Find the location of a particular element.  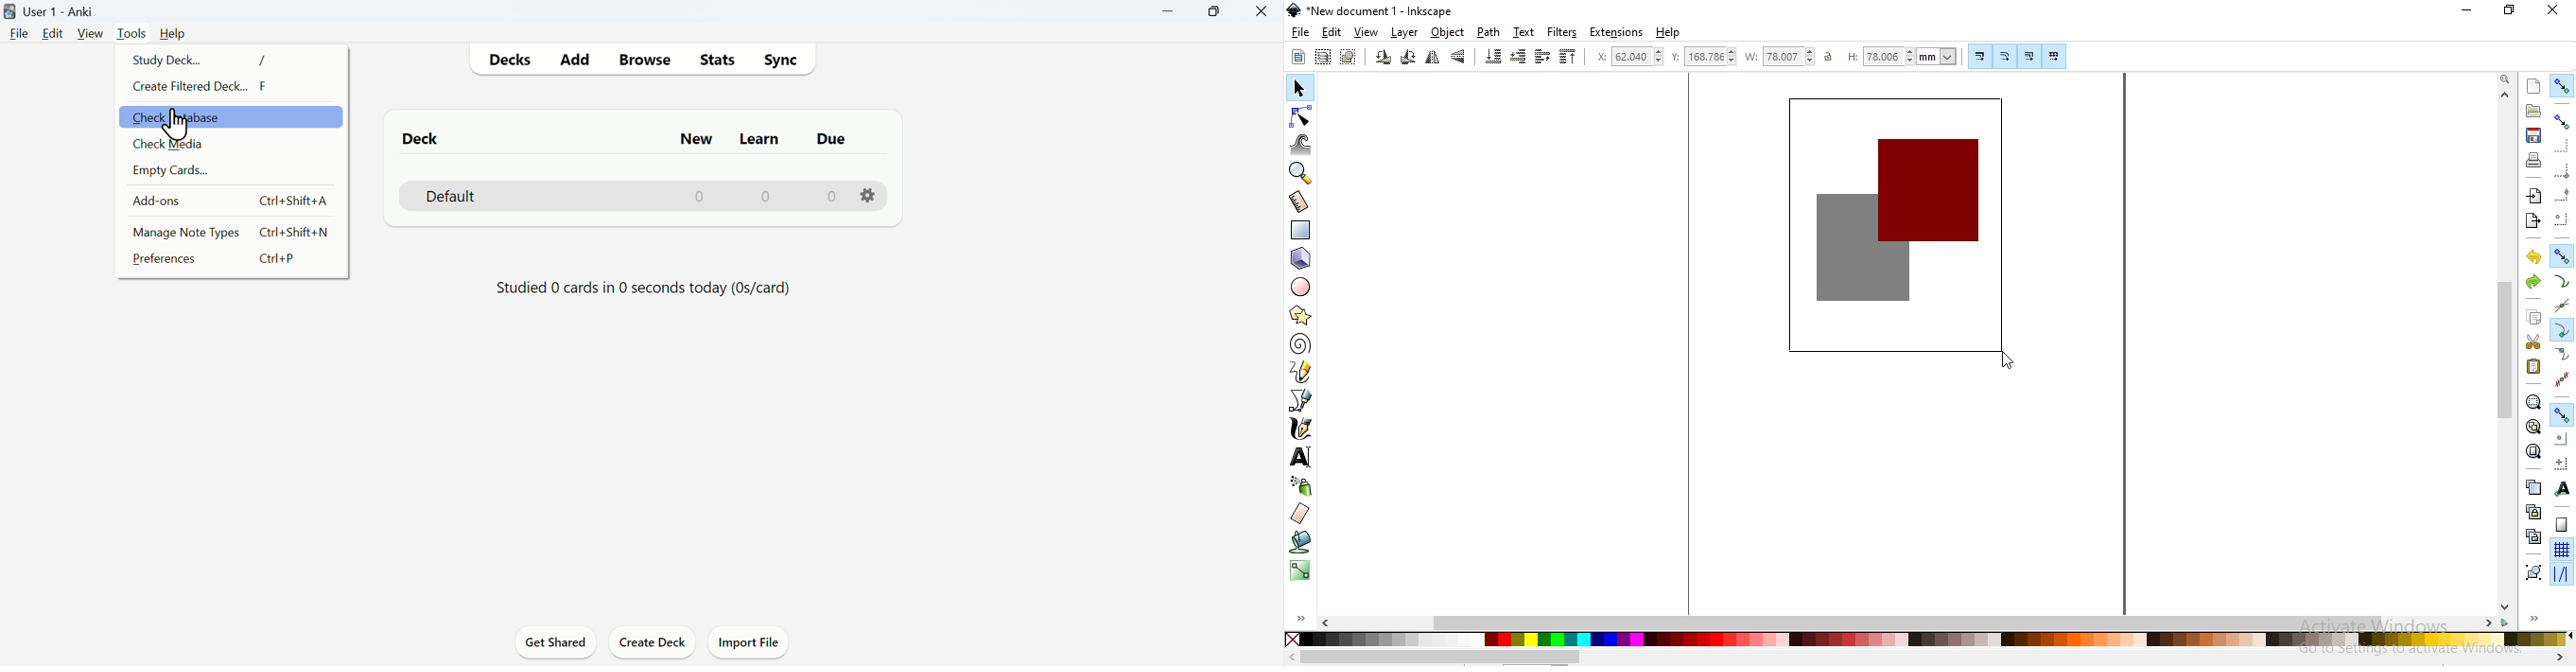

zoom to fit page is located at coordinates (2533, 451).